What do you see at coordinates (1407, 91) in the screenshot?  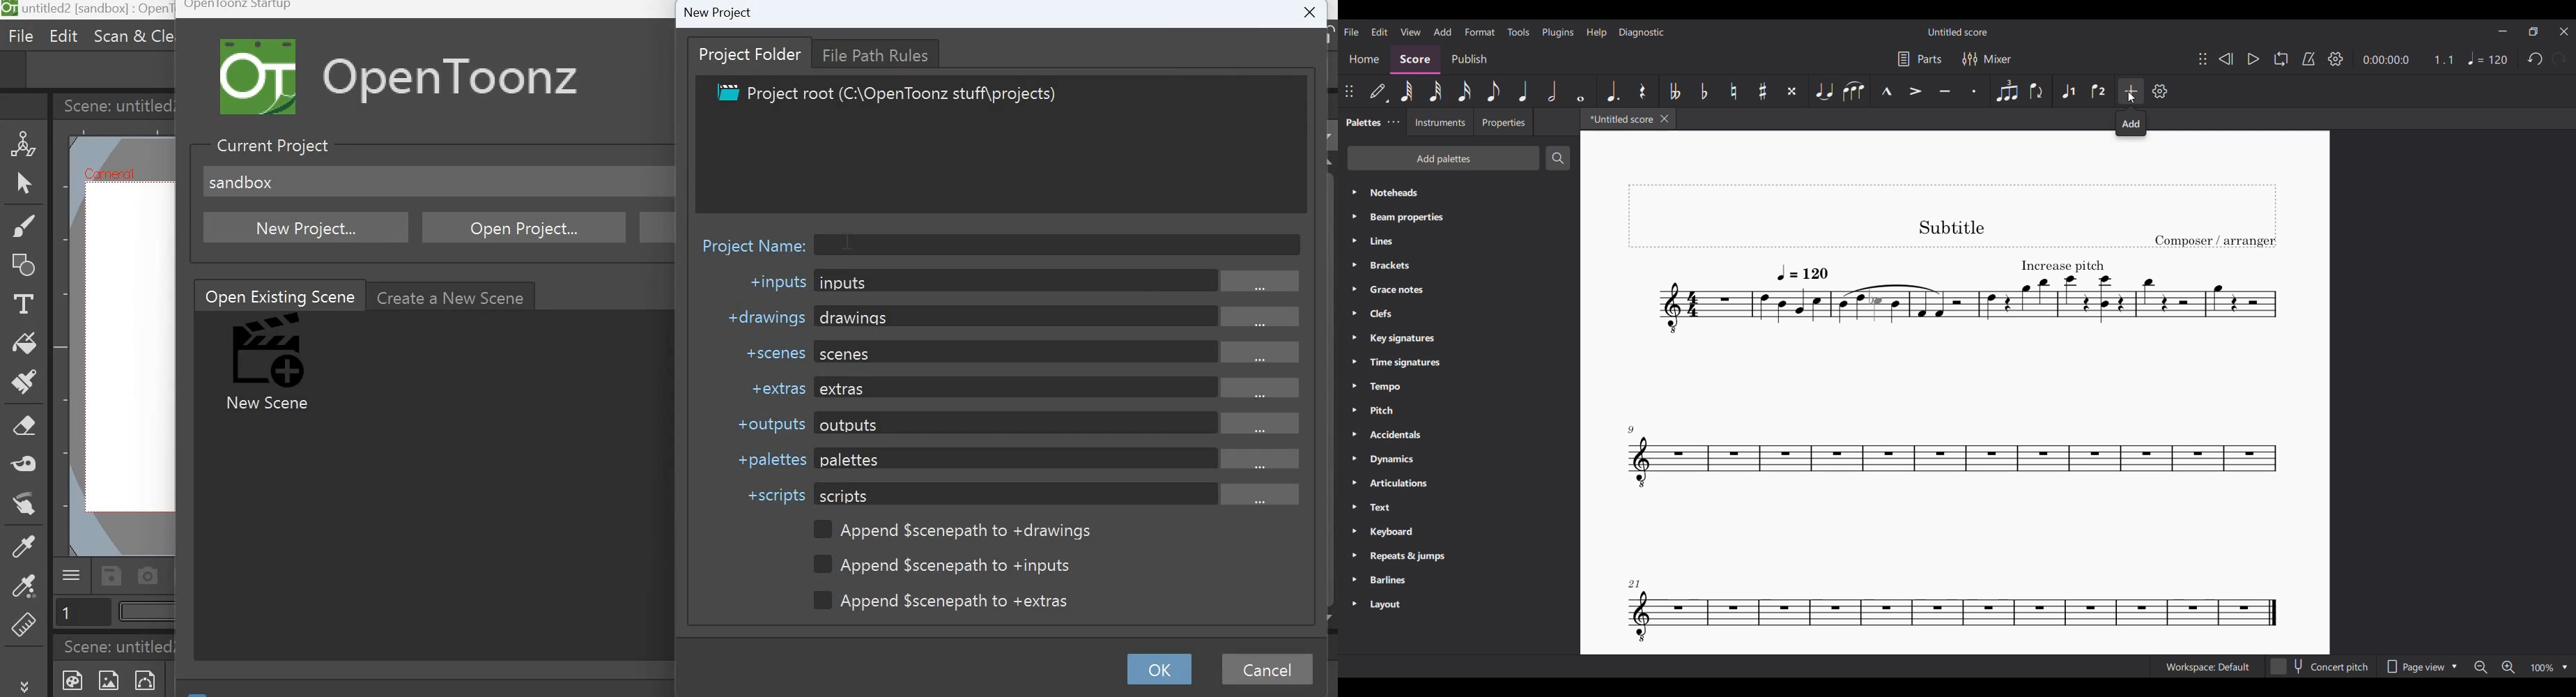 I see `64th note` at bounding box center [1407, 91].